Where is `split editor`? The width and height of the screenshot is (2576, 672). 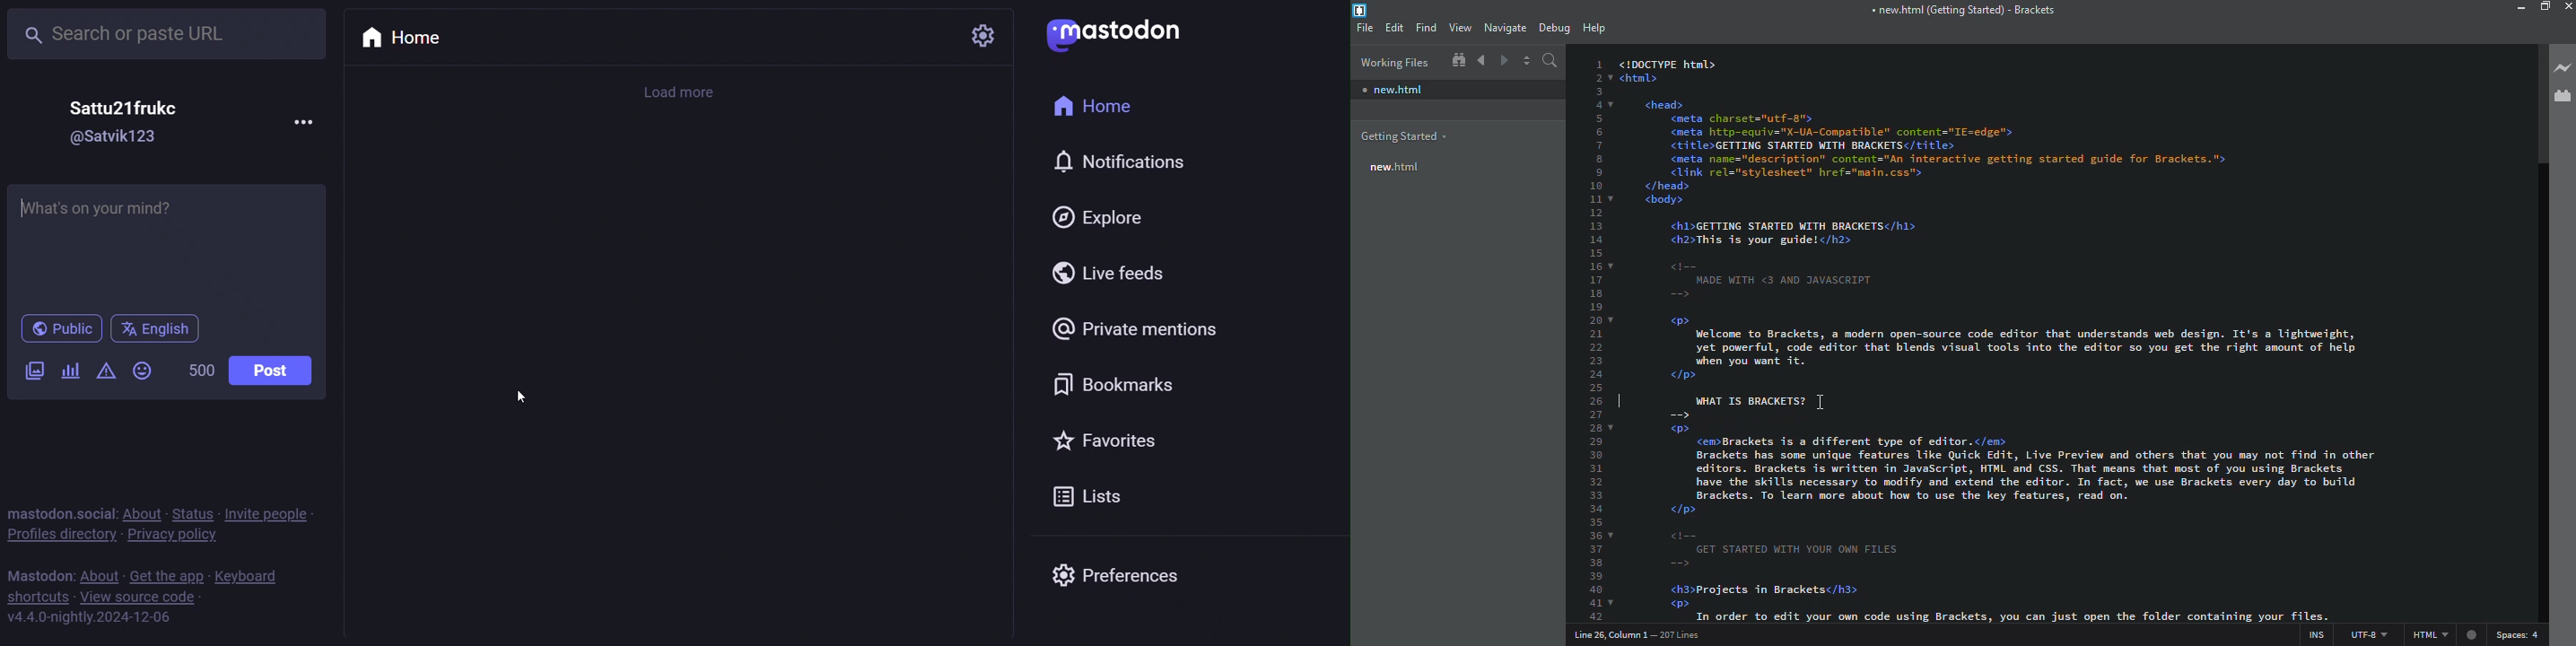
split editor is located at coordinates (1528, 63).